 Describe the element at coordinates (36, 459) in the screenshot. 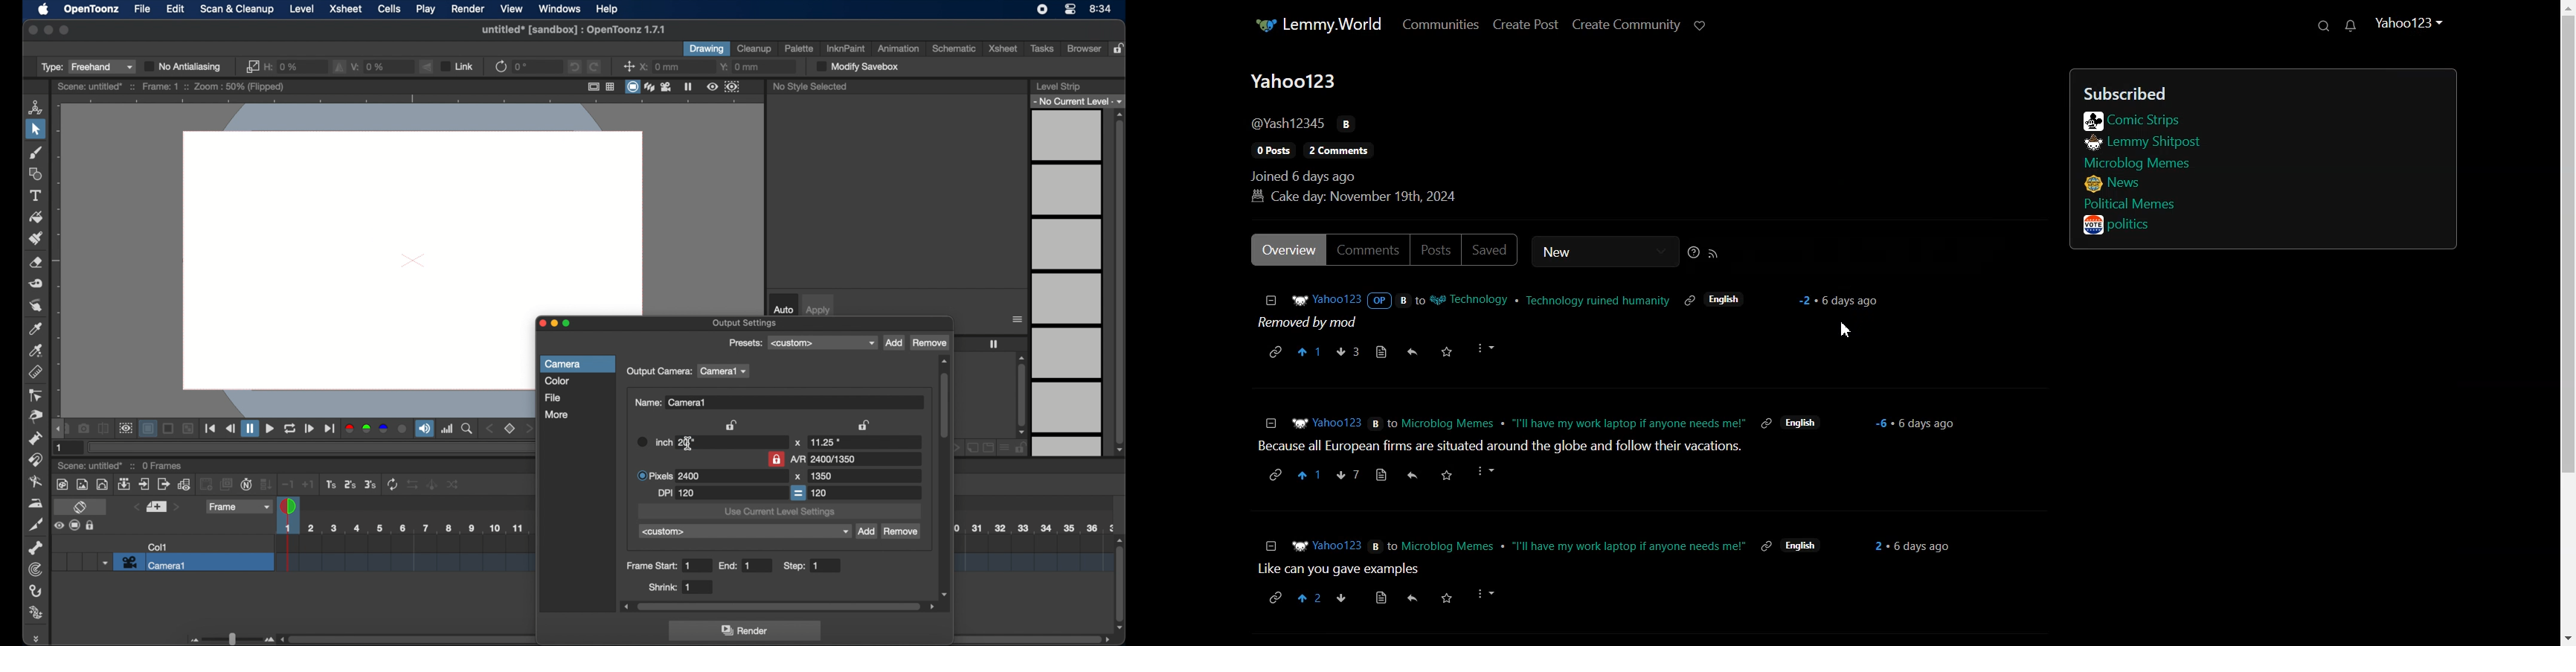

I see `magnet tool` at that location.